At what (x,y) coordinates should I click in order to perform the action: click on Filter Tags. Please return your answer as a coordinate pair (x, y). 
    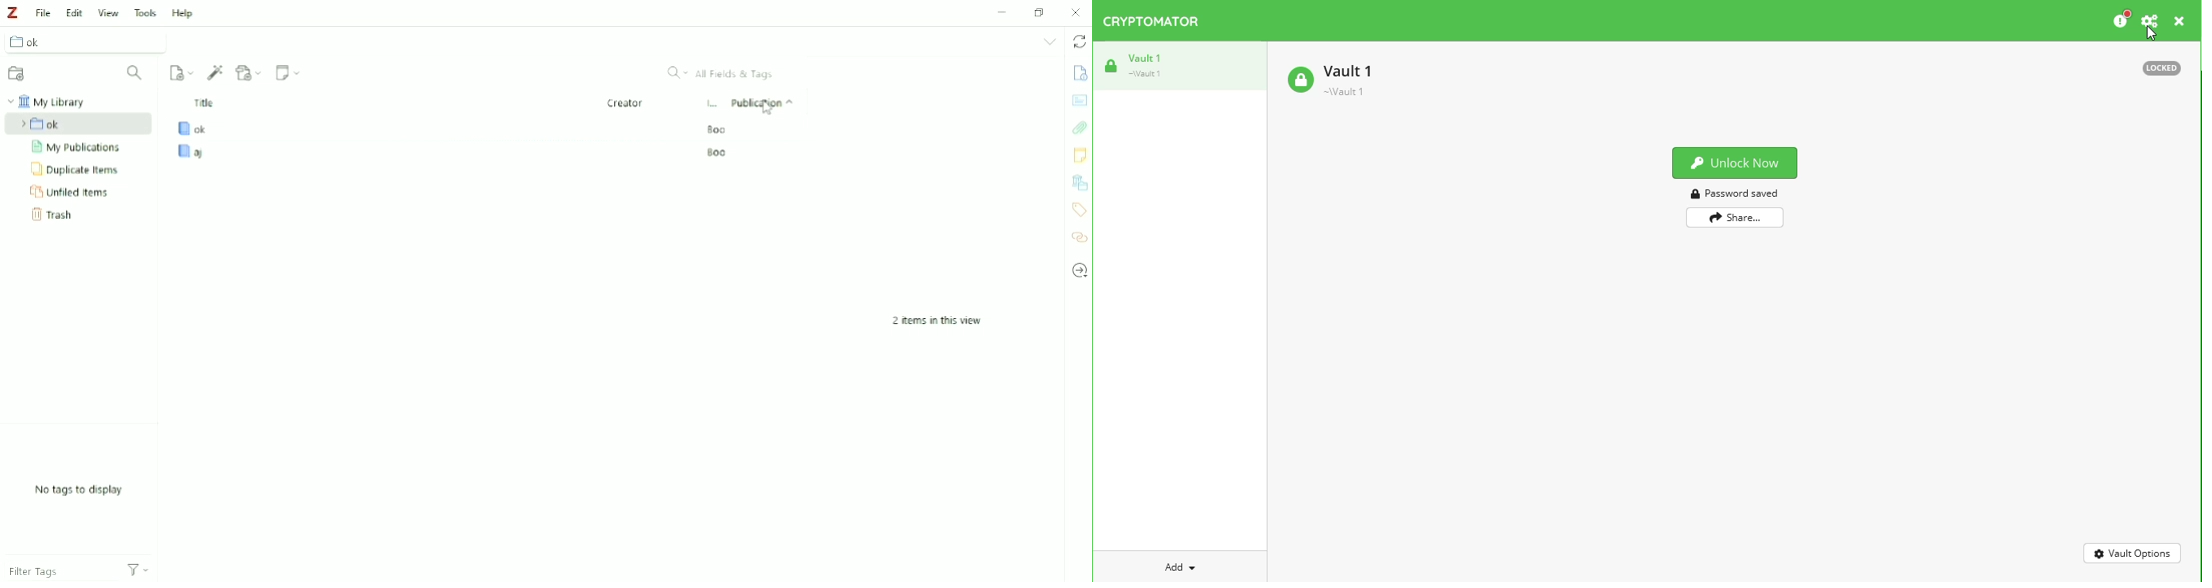
    Looking at the image, I should click on (41, 568).